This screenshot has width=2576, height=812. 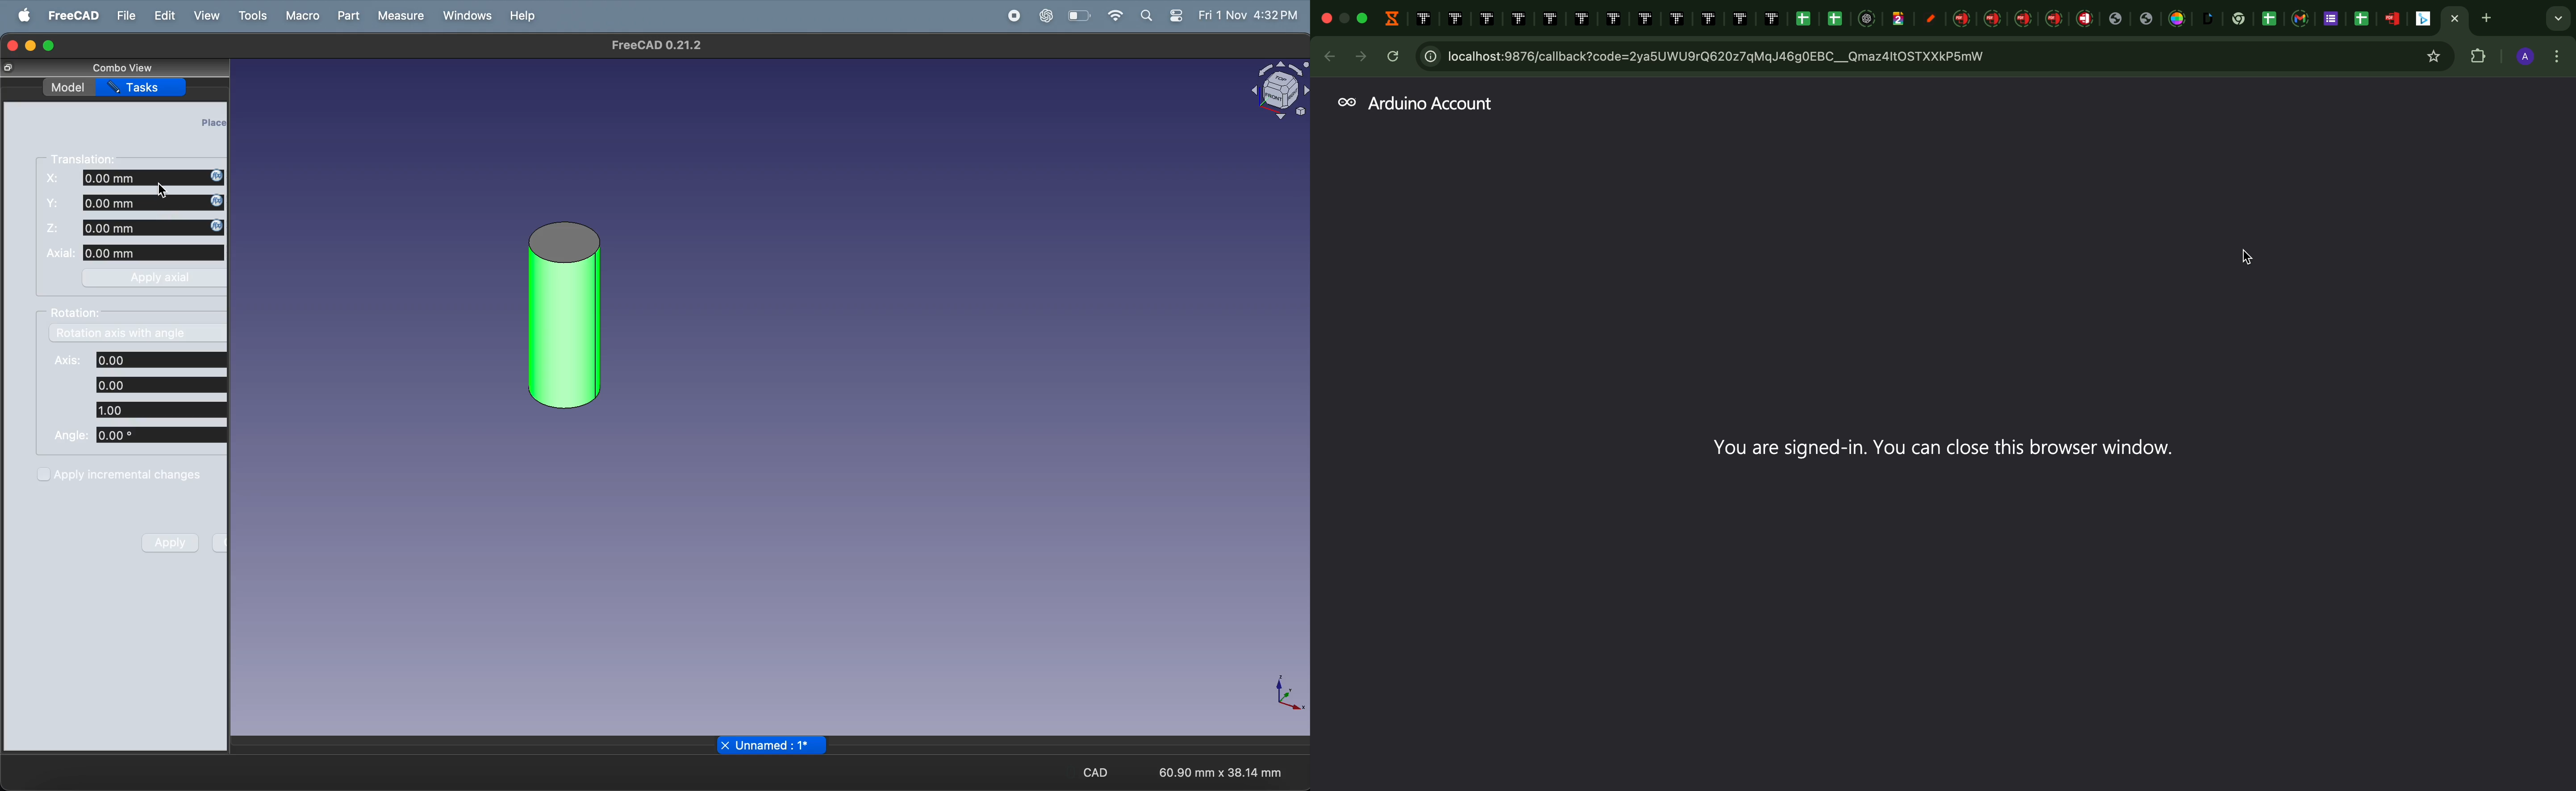 What do you see at coordinates (202, 16) in the screenshot?
I see `view` at bounding box center [202, 16].